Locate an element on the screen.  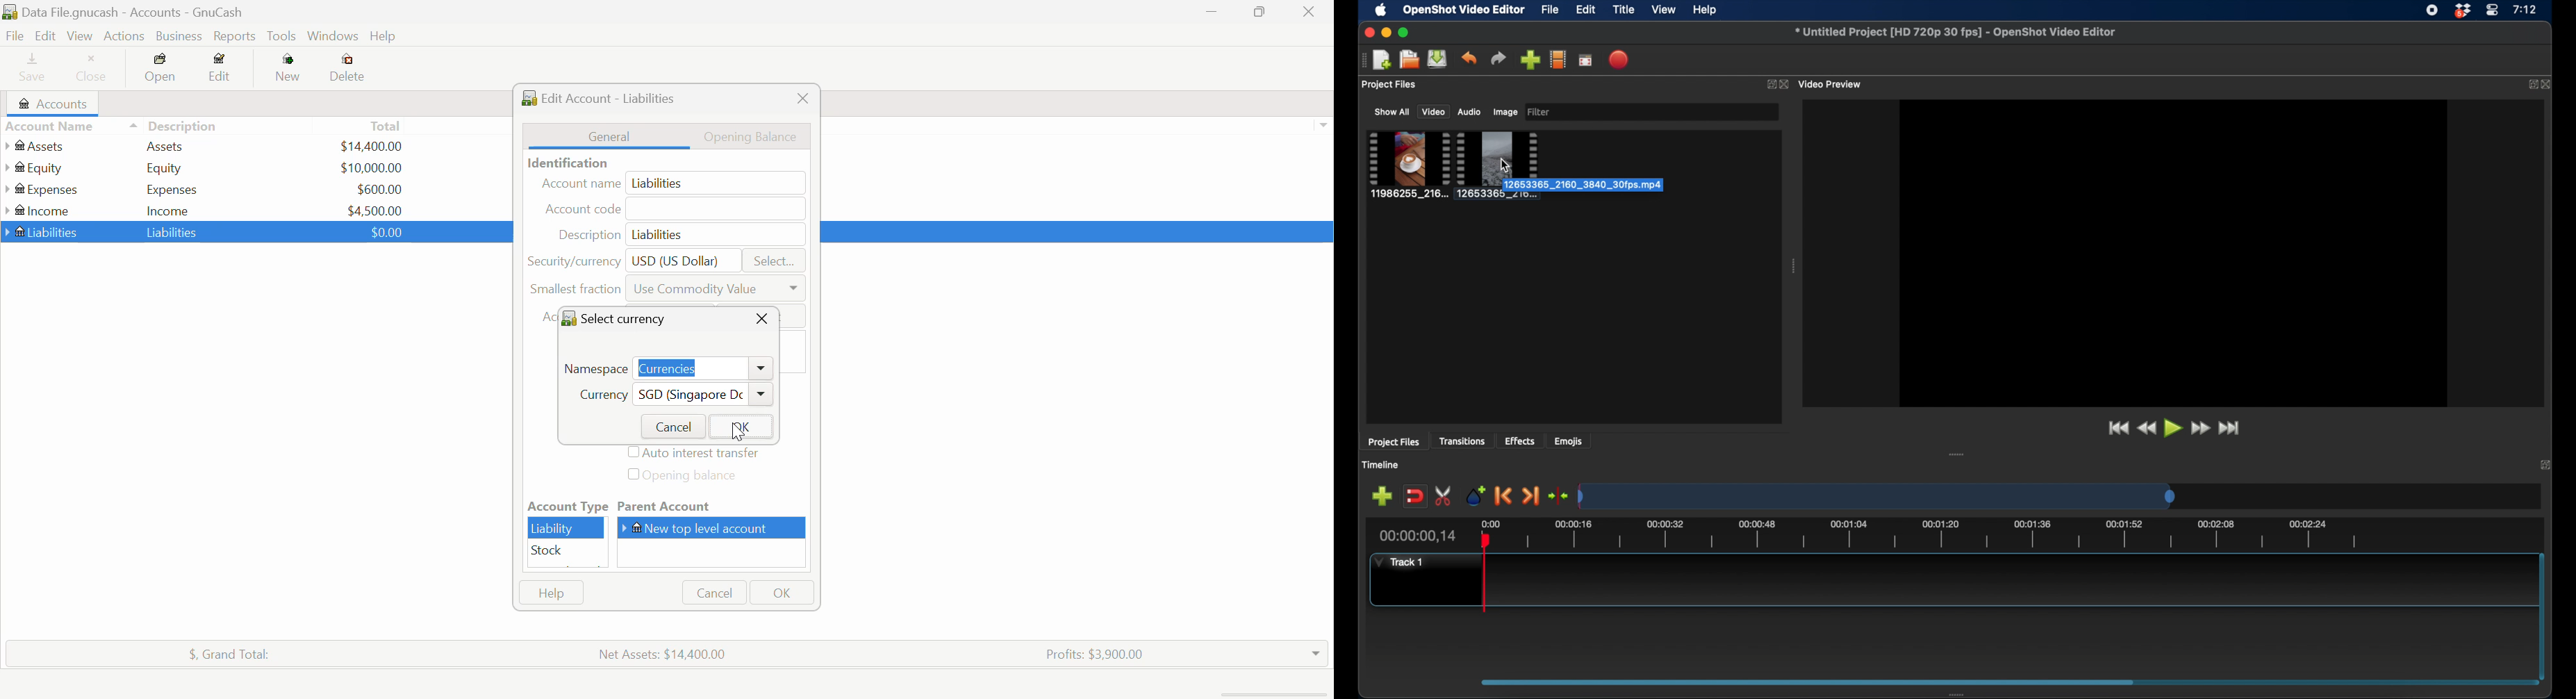
Liability is located at coordinates (567, 528).